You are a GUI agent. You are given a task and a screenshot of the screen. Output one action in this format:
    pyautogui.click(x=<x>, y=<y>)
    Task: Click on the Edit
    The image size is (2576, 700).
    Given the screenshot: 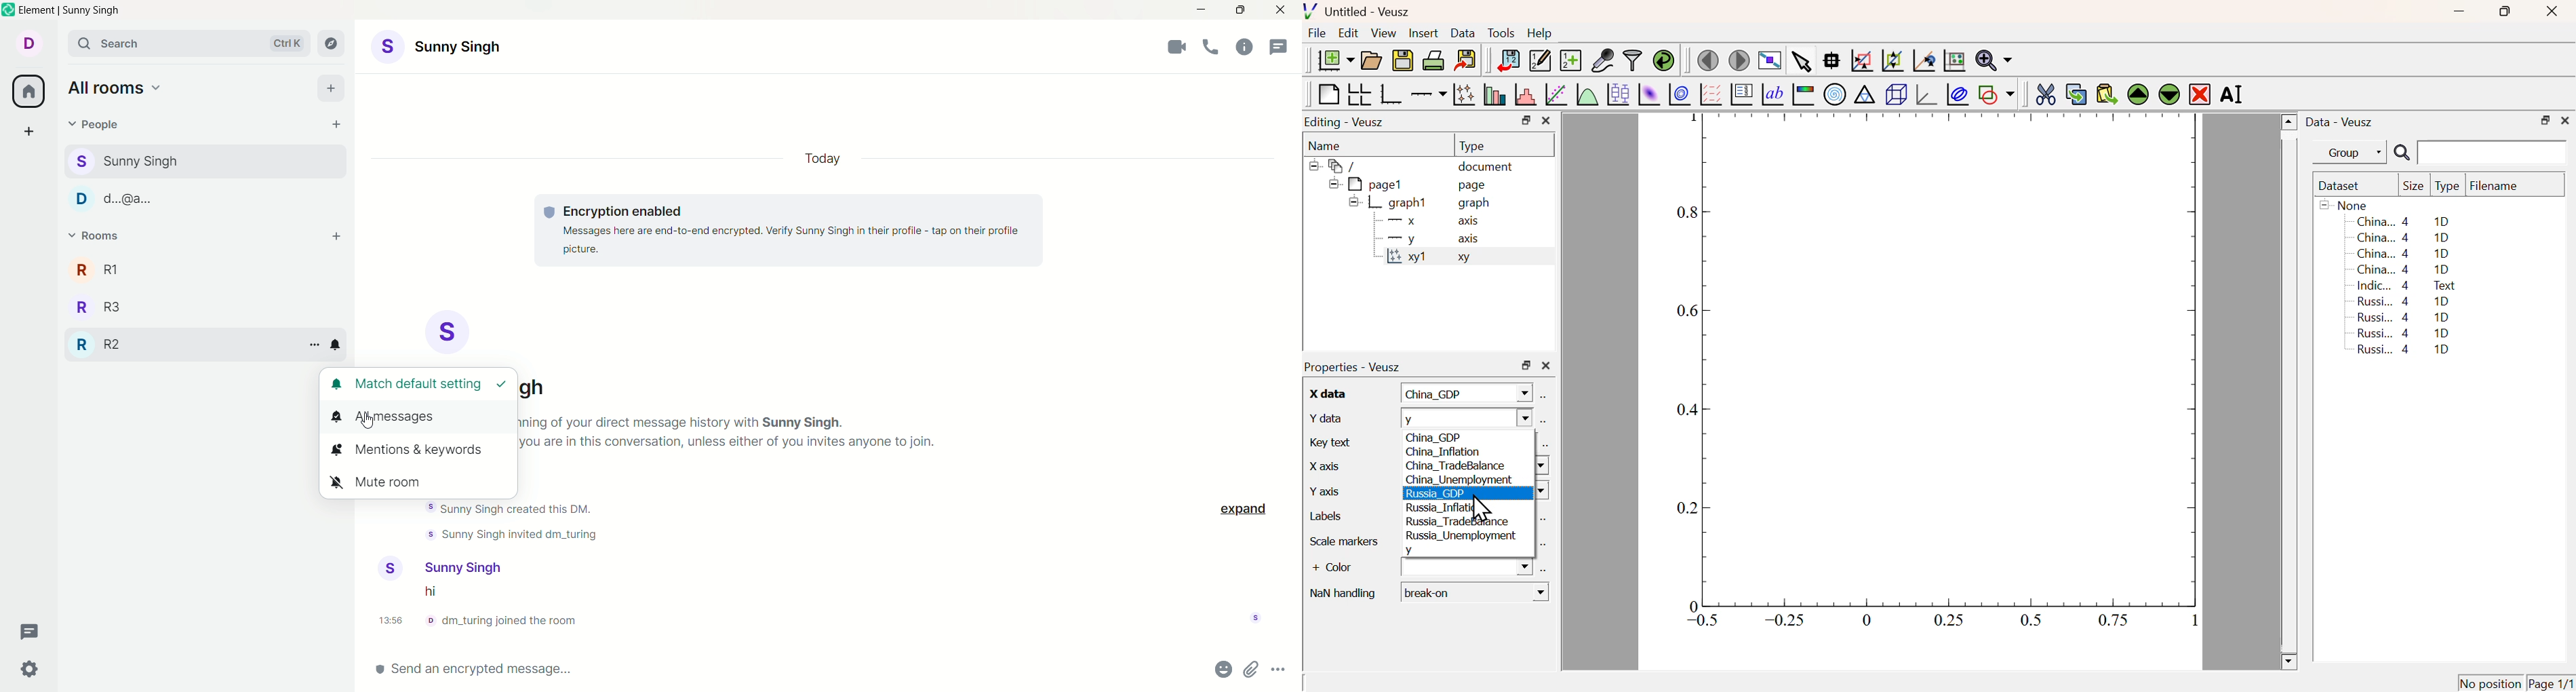 What is the action you would take?
    pyautogui.click(x=1348, y=32)
    